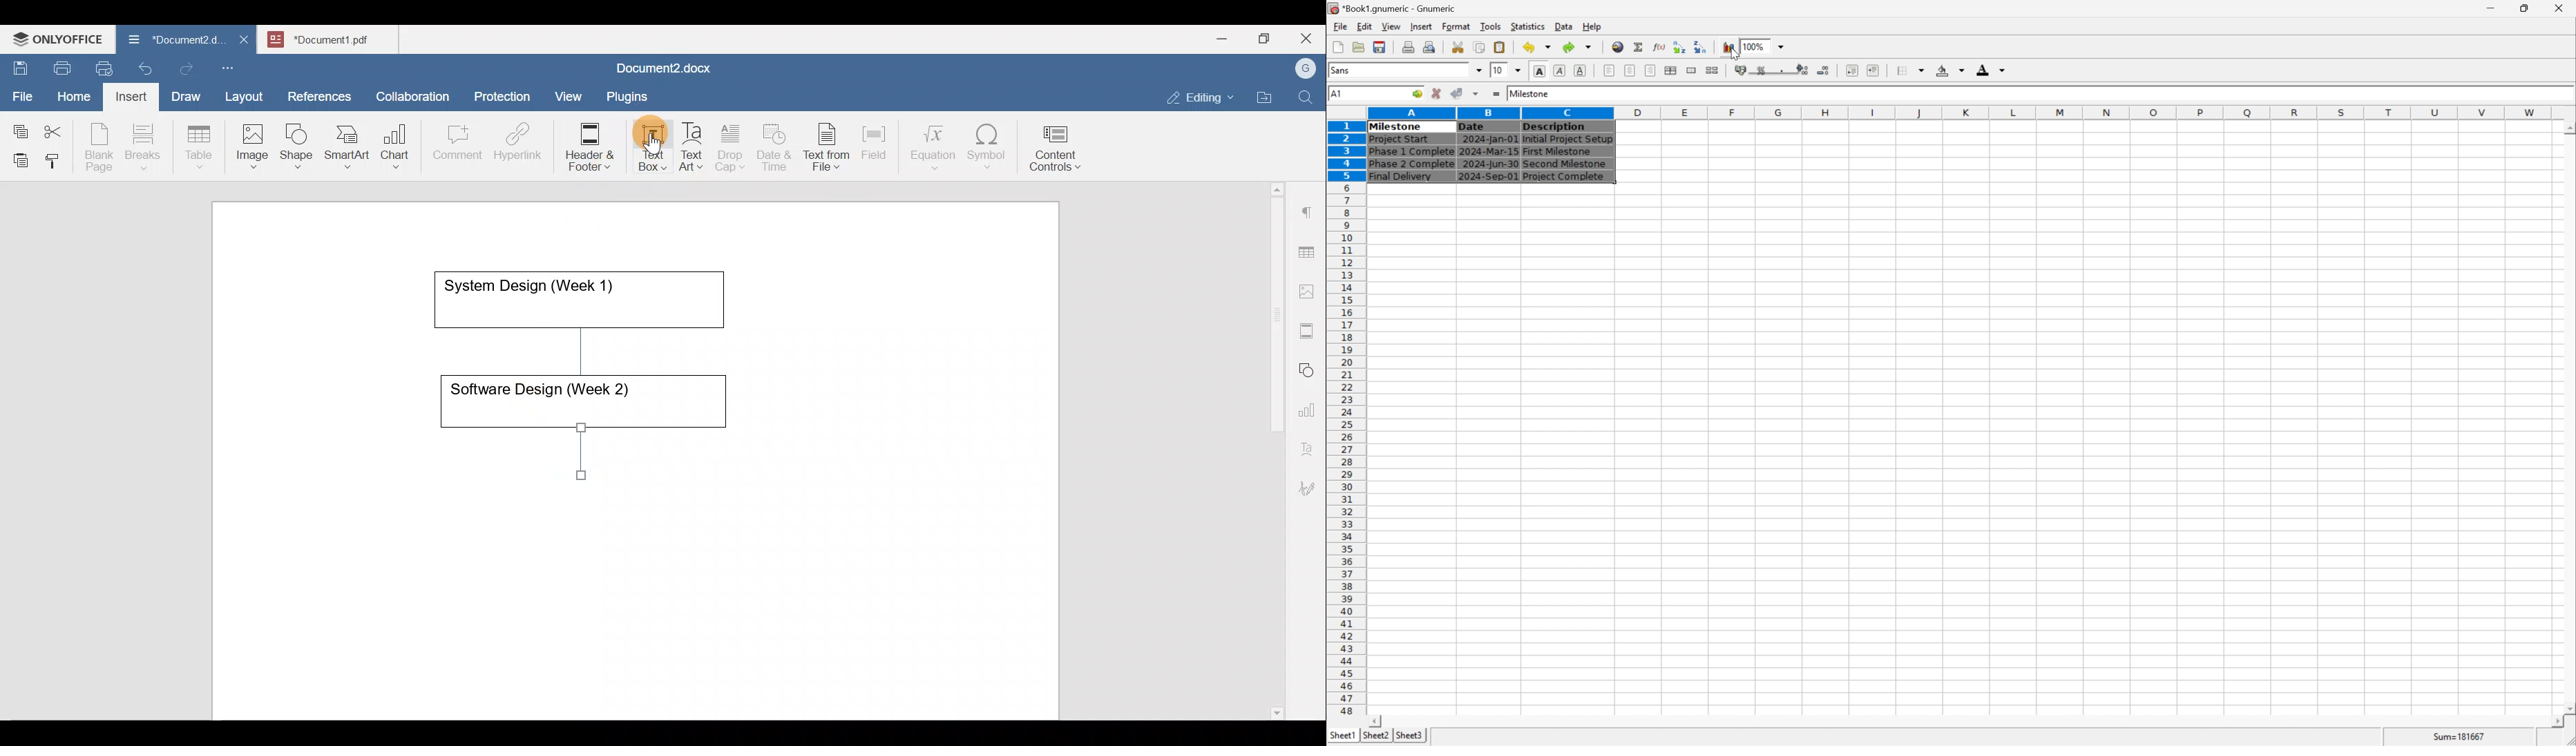 The height and width of the screenshot is (756, 2576). What do you see at coordinates (1309, 327) in the screenshot?
I see `Headers & footers` at bounding box center [1309, 327].